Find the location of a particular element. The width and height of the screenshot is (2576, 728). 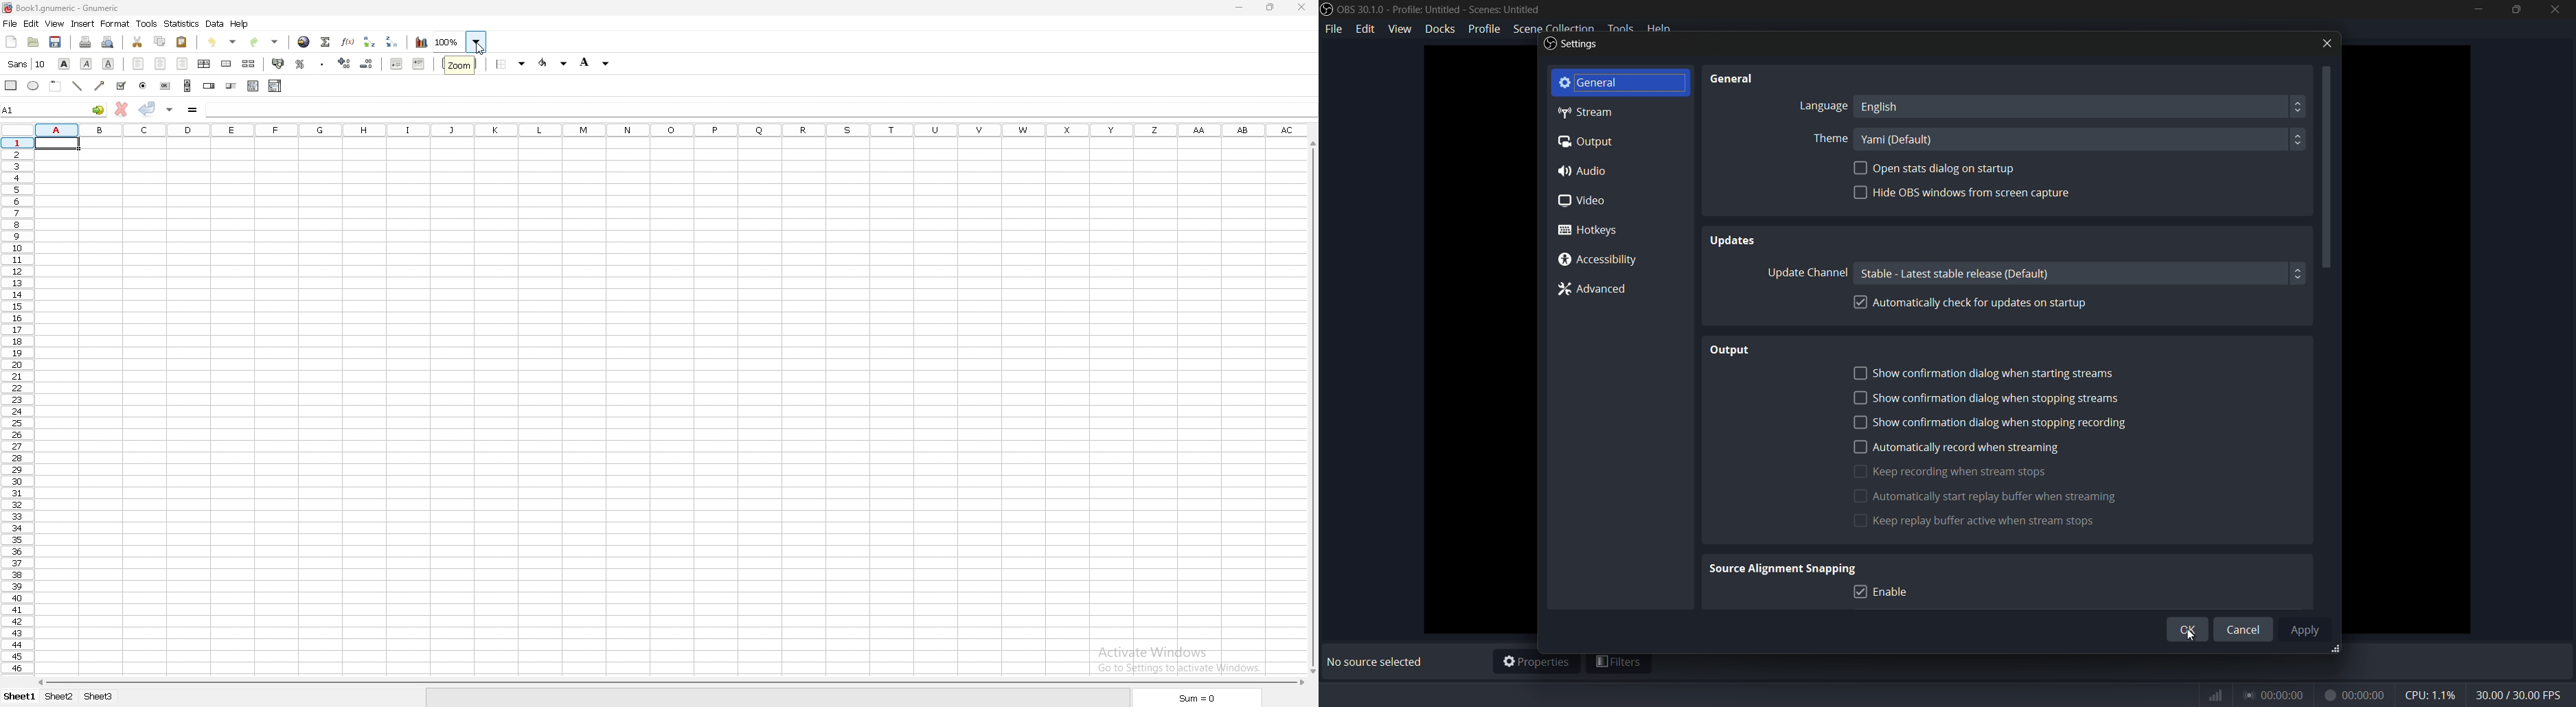

Theme (Yami(Default) is located at coordinates (2061, 139).